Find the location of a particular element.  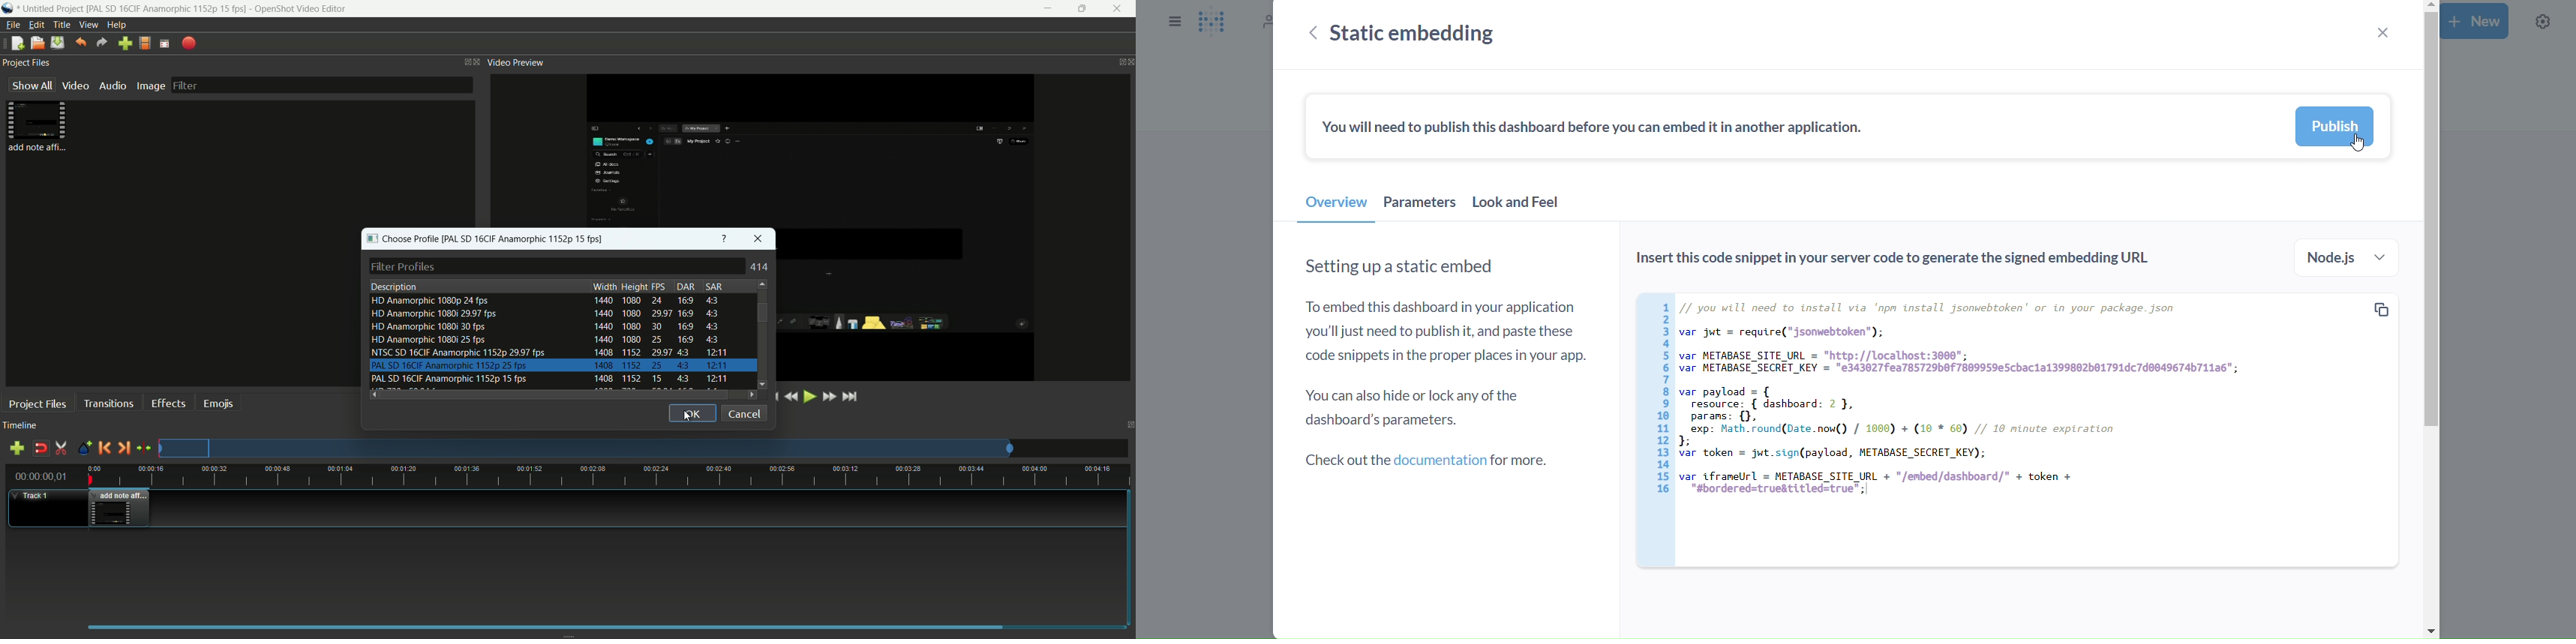

video is located at coordinates (74, 85).